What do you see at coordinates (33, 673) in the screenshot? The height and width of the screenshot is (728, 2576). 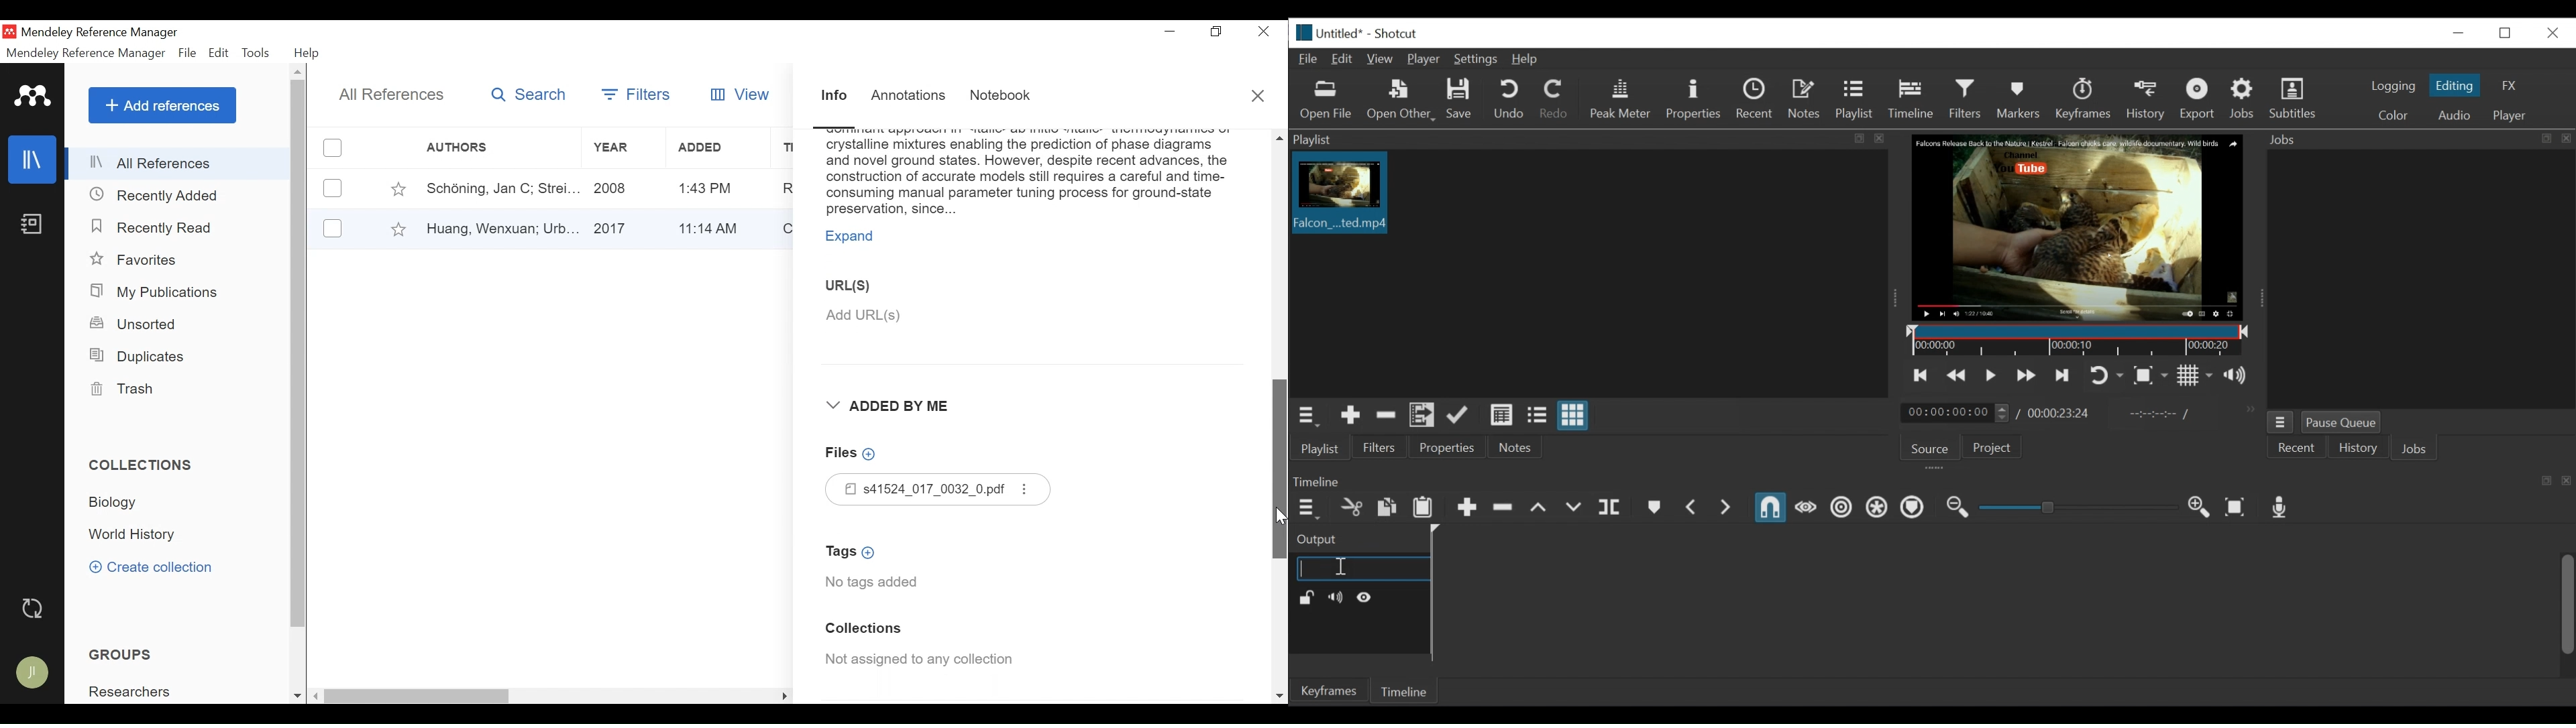 I see `Avatar` at bounding box center [33, 673].